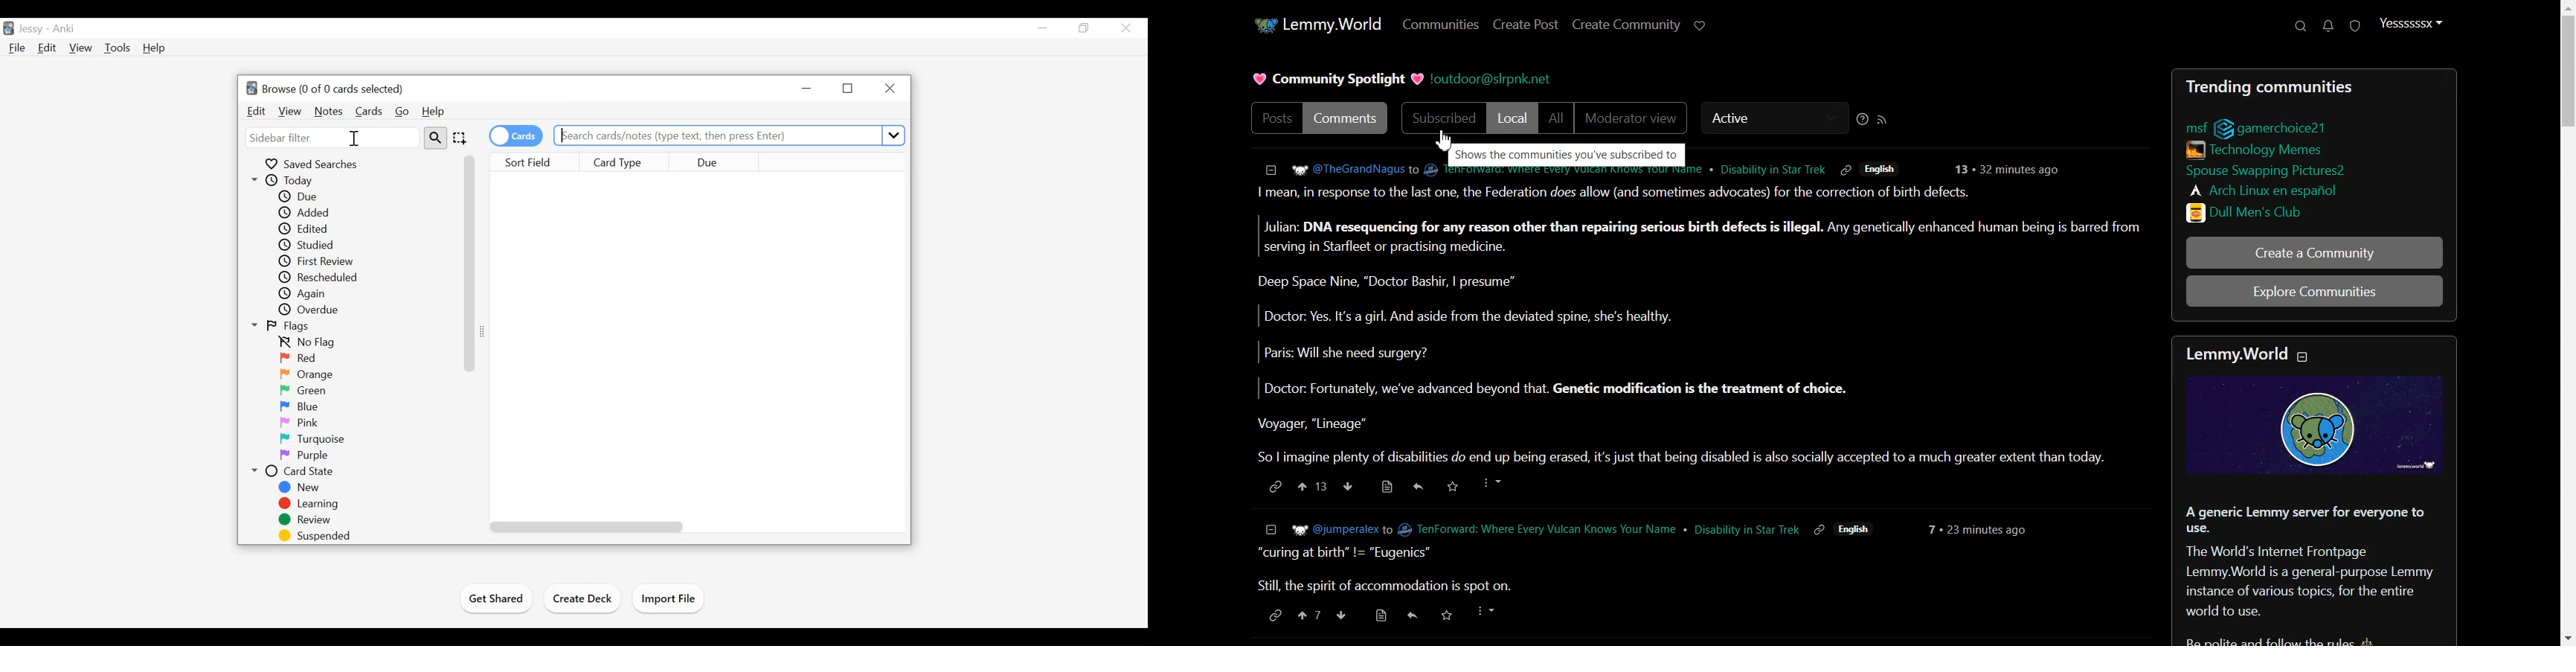 The height and width of the screenshot is (672, 2576). What do you see at coordinates (587, 526) in the screenshot?
I see `Horizontal Scroll bar` at bounding box center [587, 526].